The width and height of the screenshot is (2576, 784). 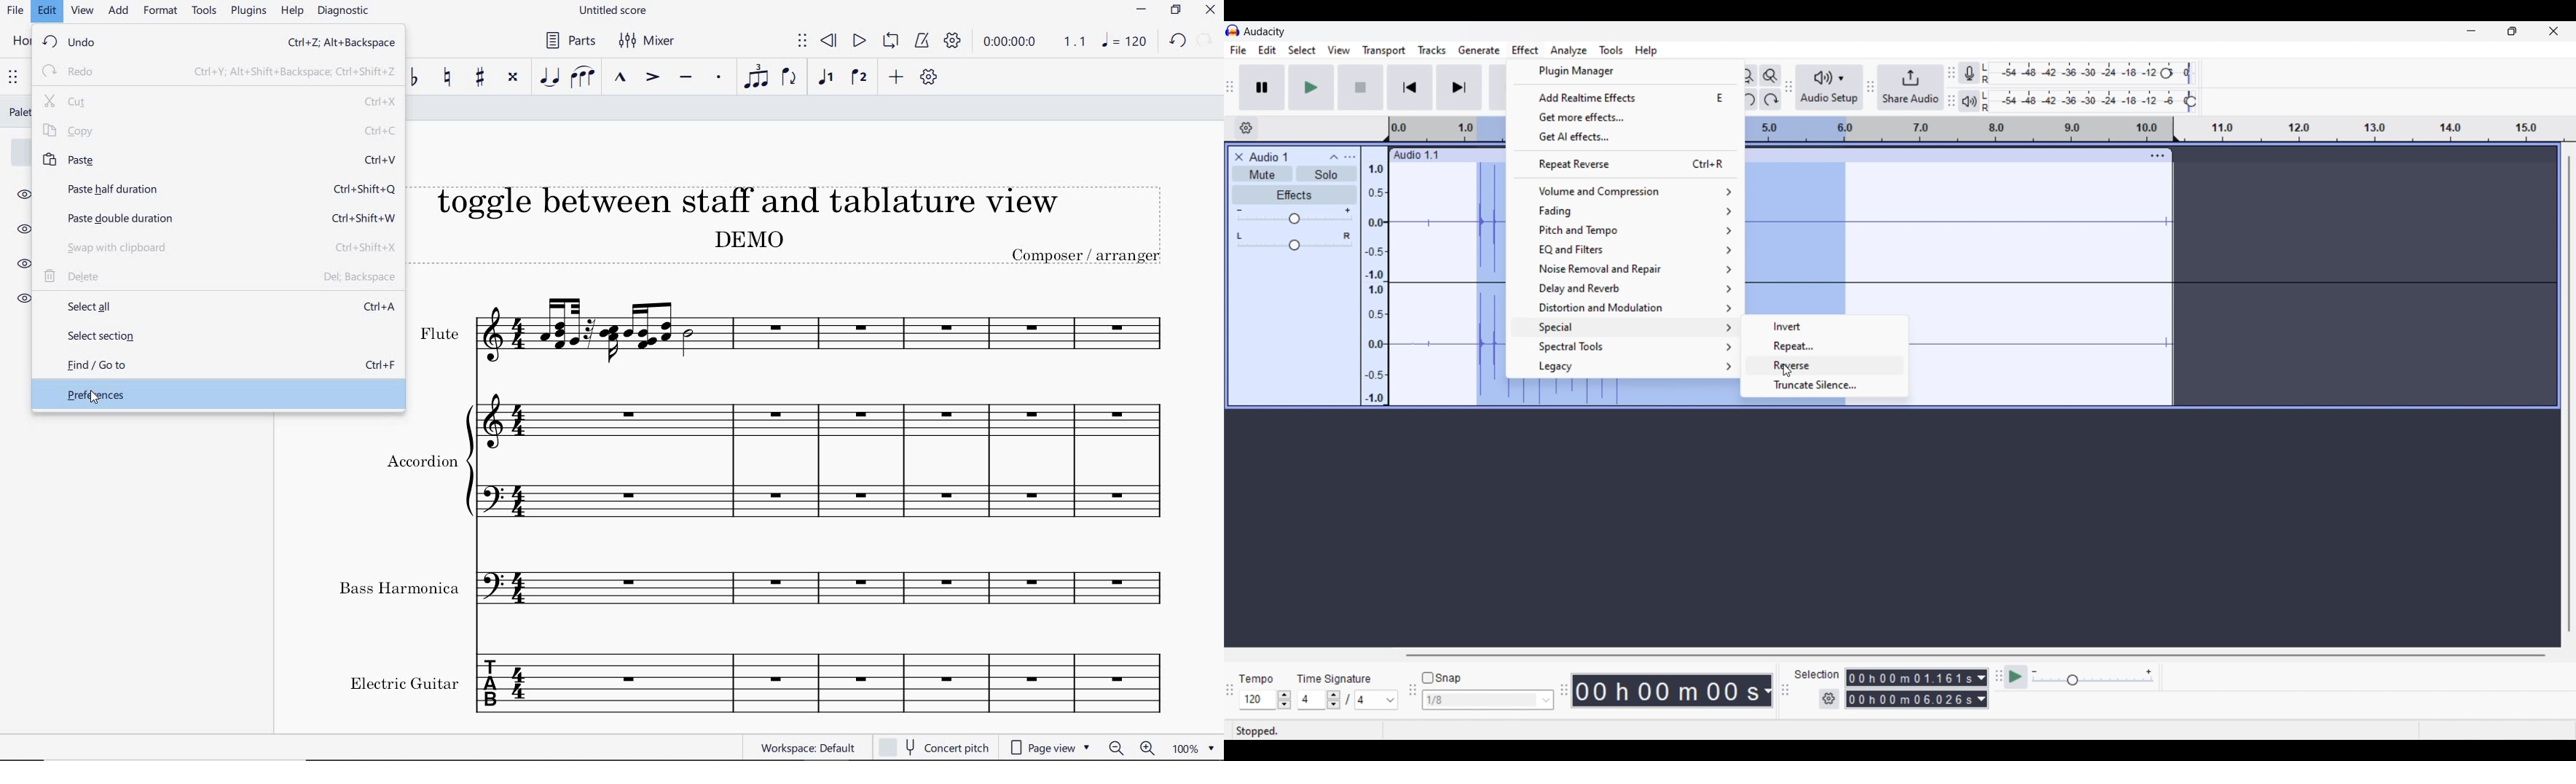 I want to click on Play/Play once, so click(x=1311, y=87).